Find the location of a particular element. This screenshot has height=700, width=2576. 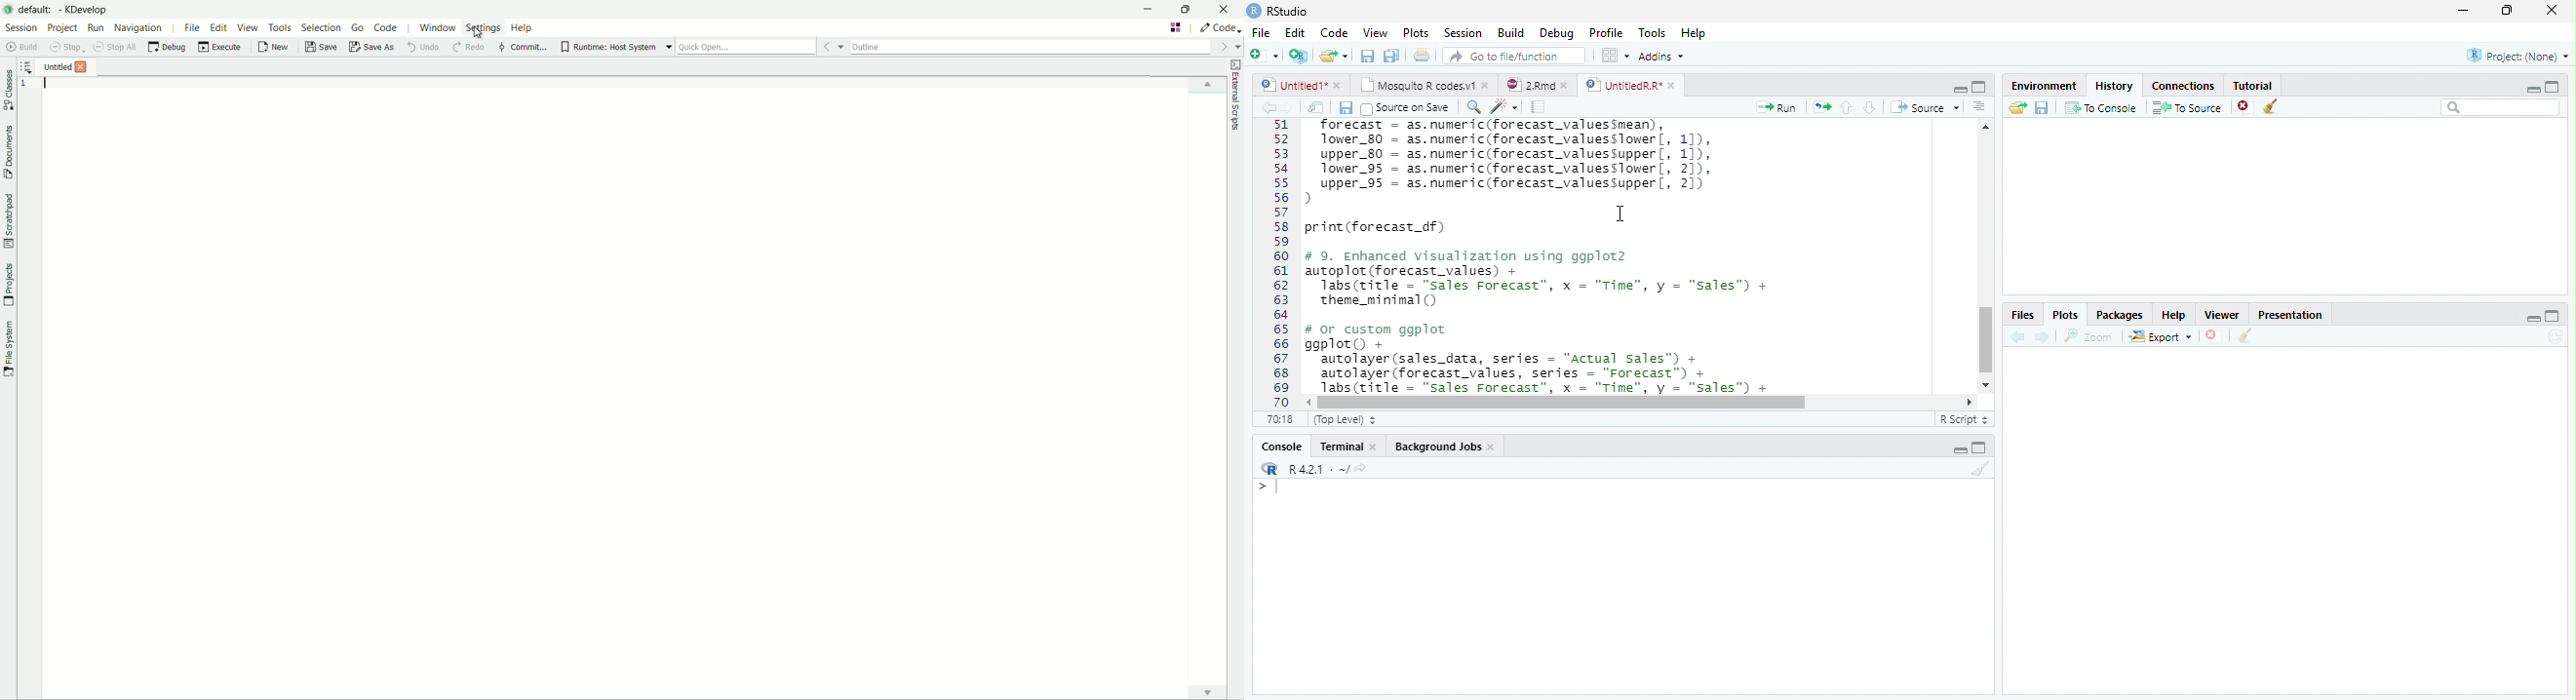

Debug is located at coordinates (1557, 32).